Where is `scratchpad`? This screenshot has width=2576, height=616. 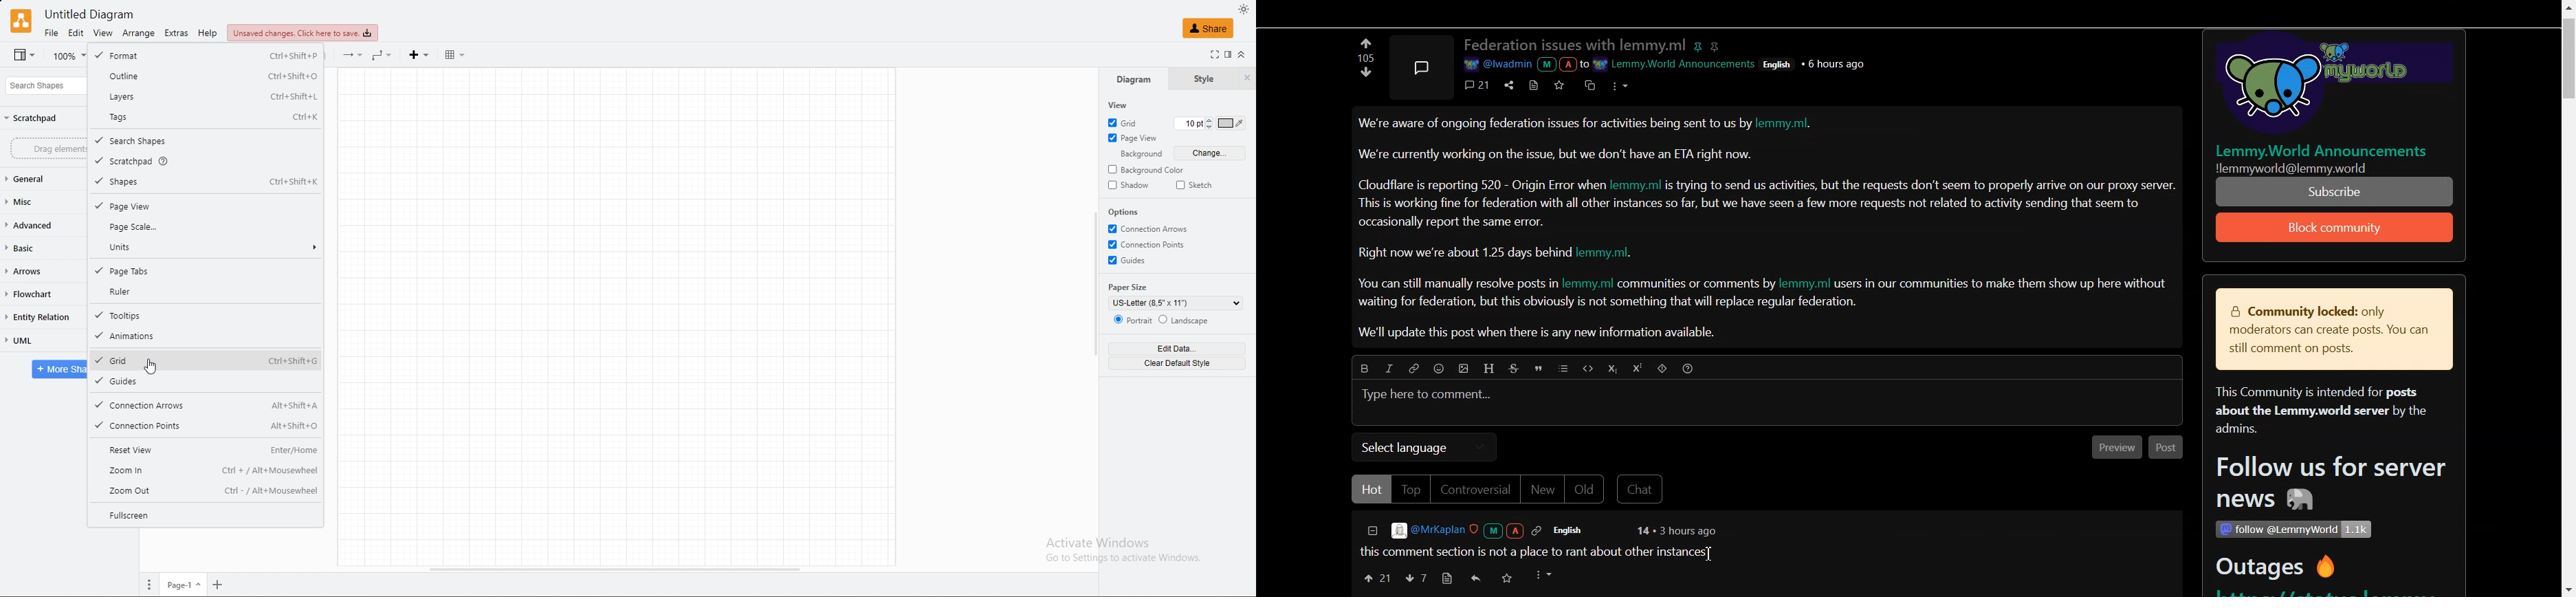 scratchpad is located at coordinates (34, 119).